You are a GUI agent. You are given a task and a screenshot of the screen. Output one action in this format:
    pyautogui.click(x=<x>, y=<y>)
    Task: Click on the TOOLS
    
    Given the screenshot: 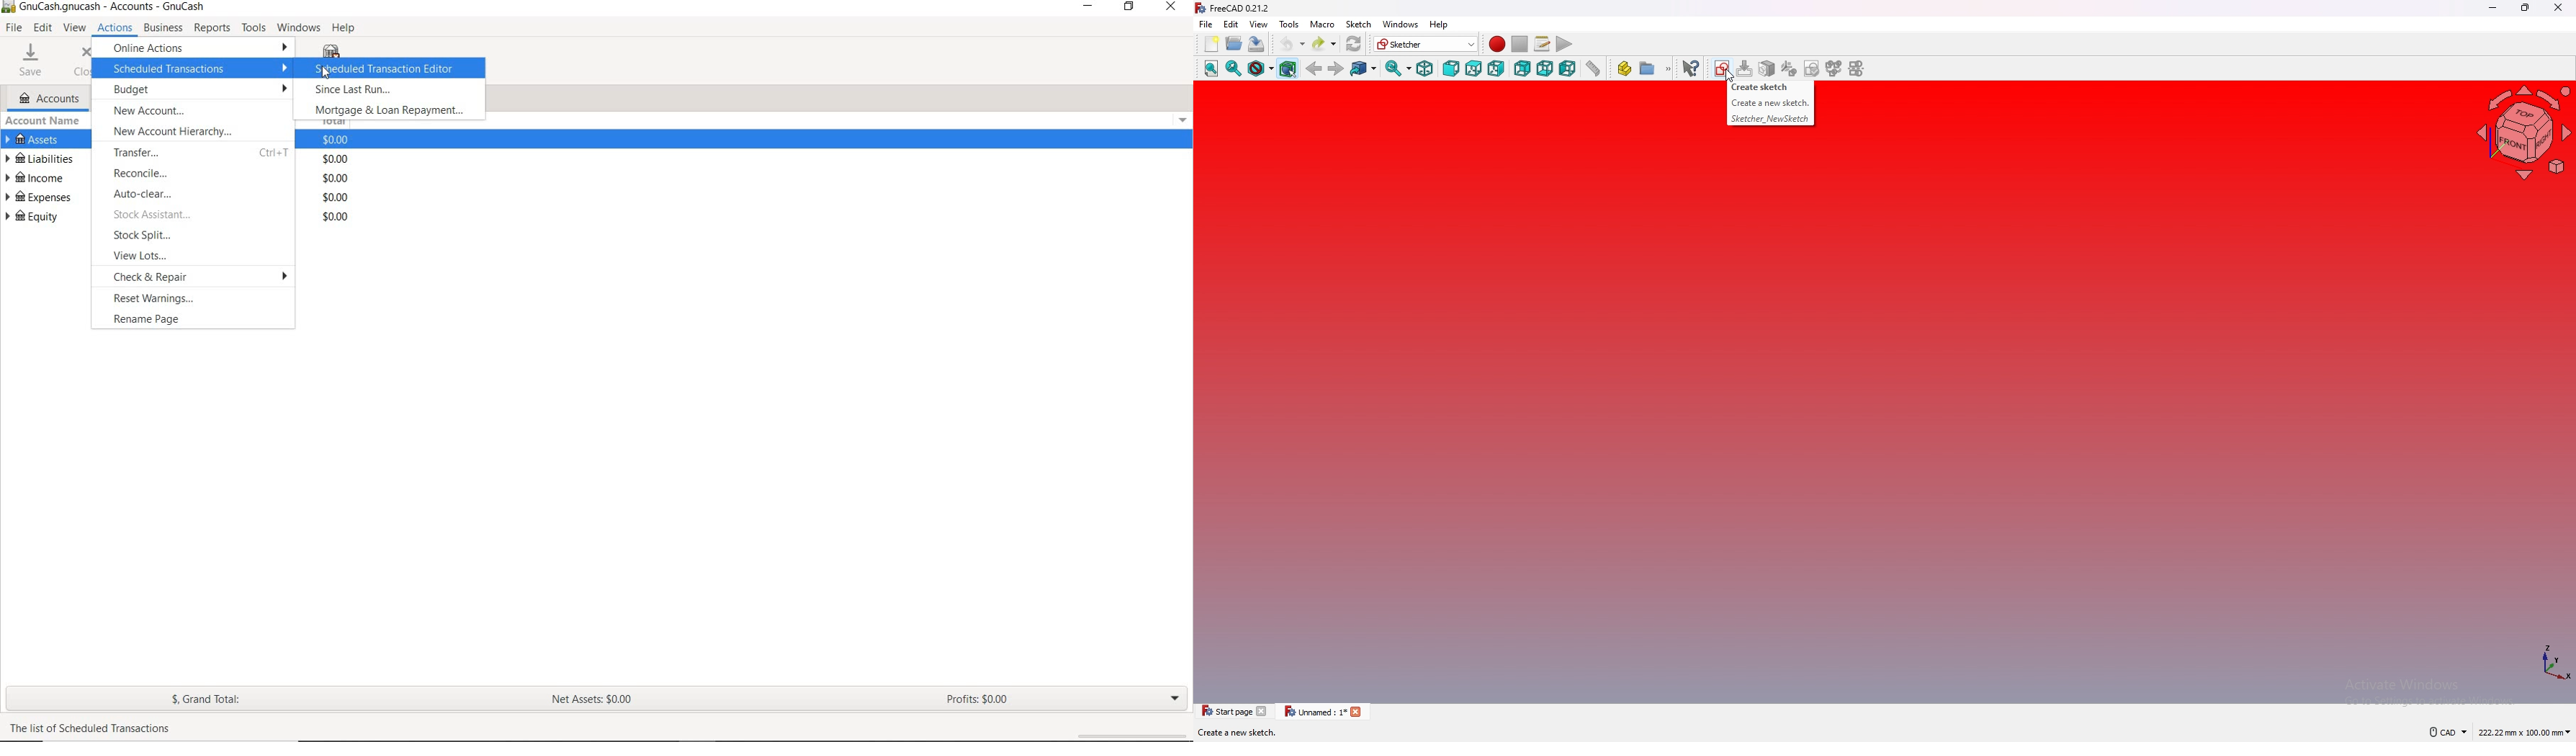 What is the action you would take?
    pyautogui.click(x=254, y=28)
    